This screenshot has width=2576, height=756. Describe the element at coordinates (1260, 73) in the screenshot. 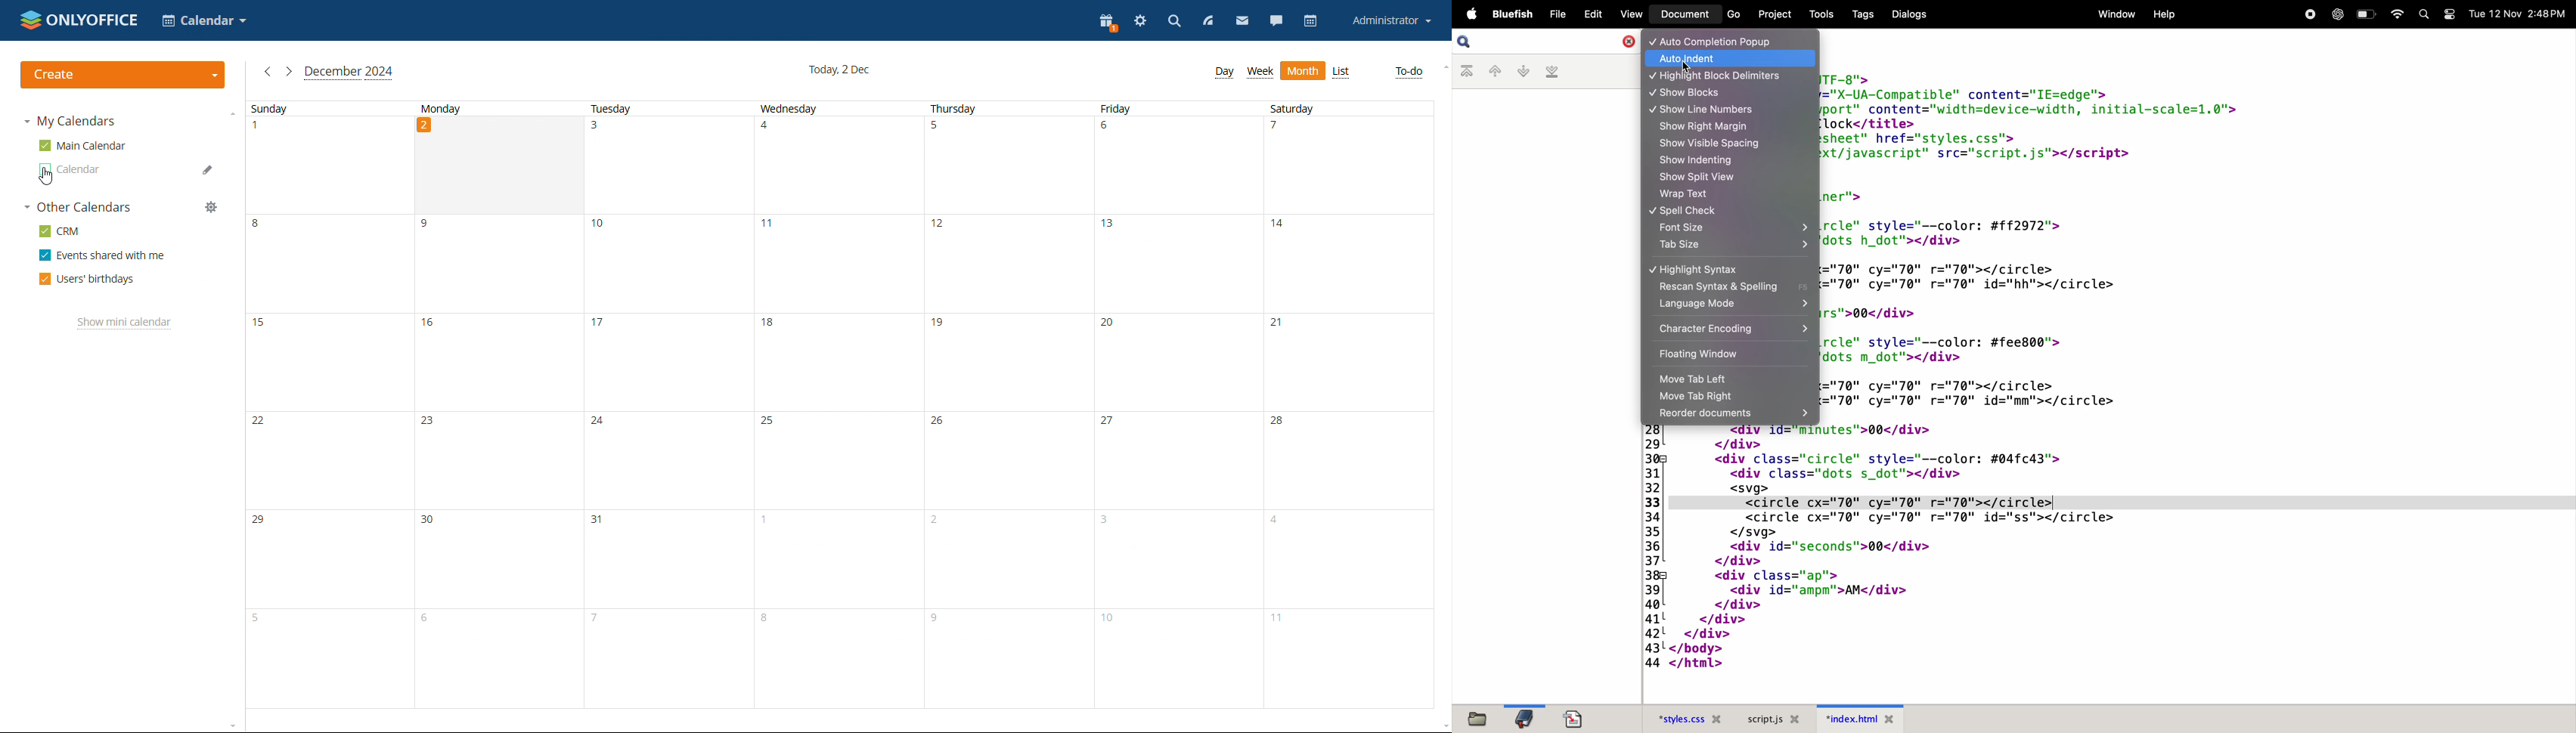

I see `week view` at that location.